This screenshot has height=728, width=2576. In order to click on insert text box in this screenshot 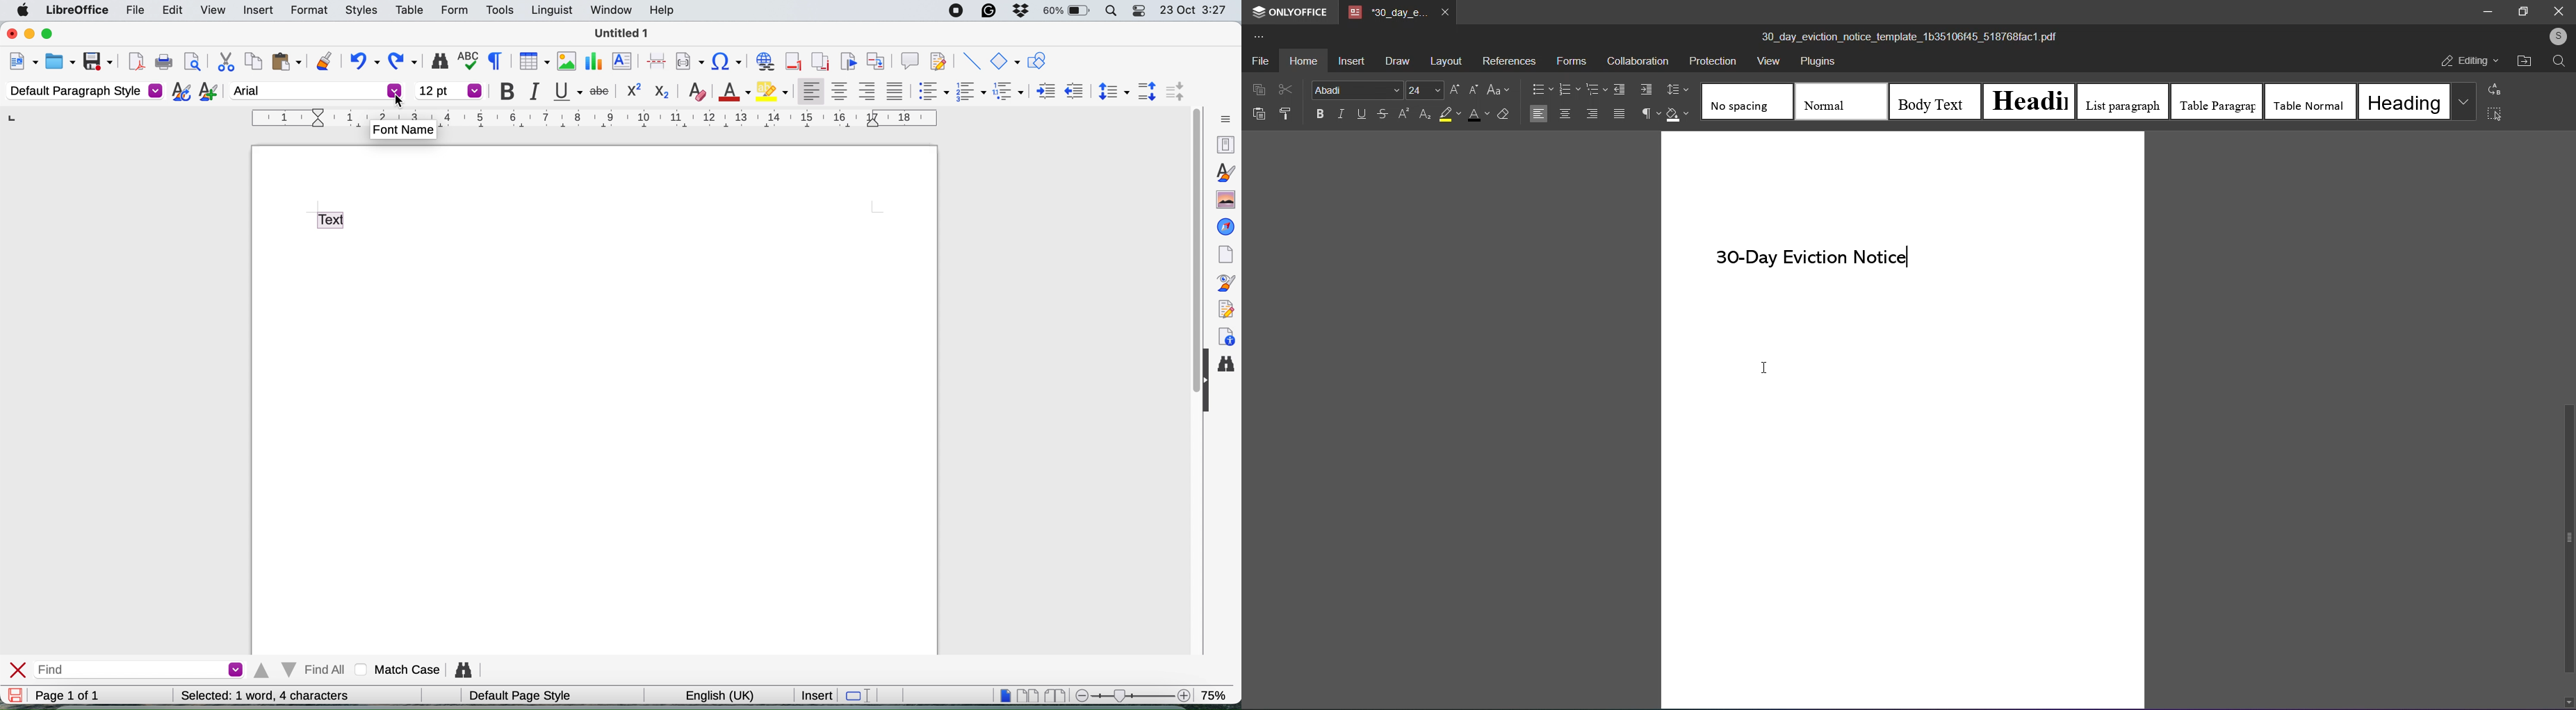, I will do `click(624, 62)`.